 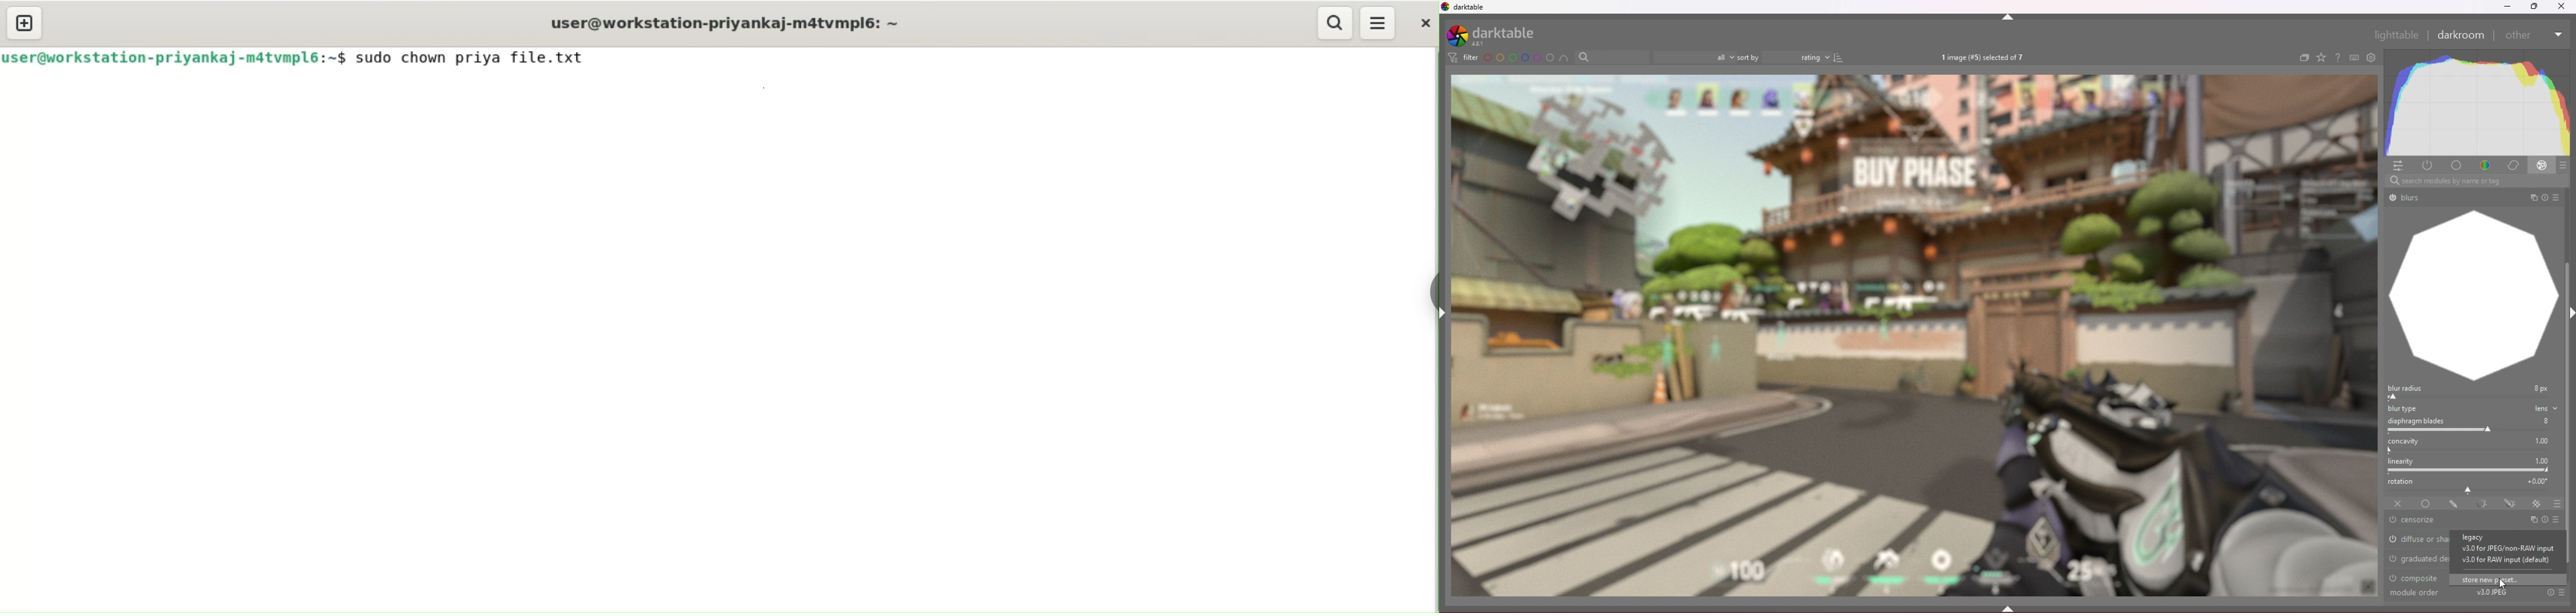 What do you see at coordinates (2009, 17) in the screenshot?
I see `hide` at bounding box center [2009, 17].